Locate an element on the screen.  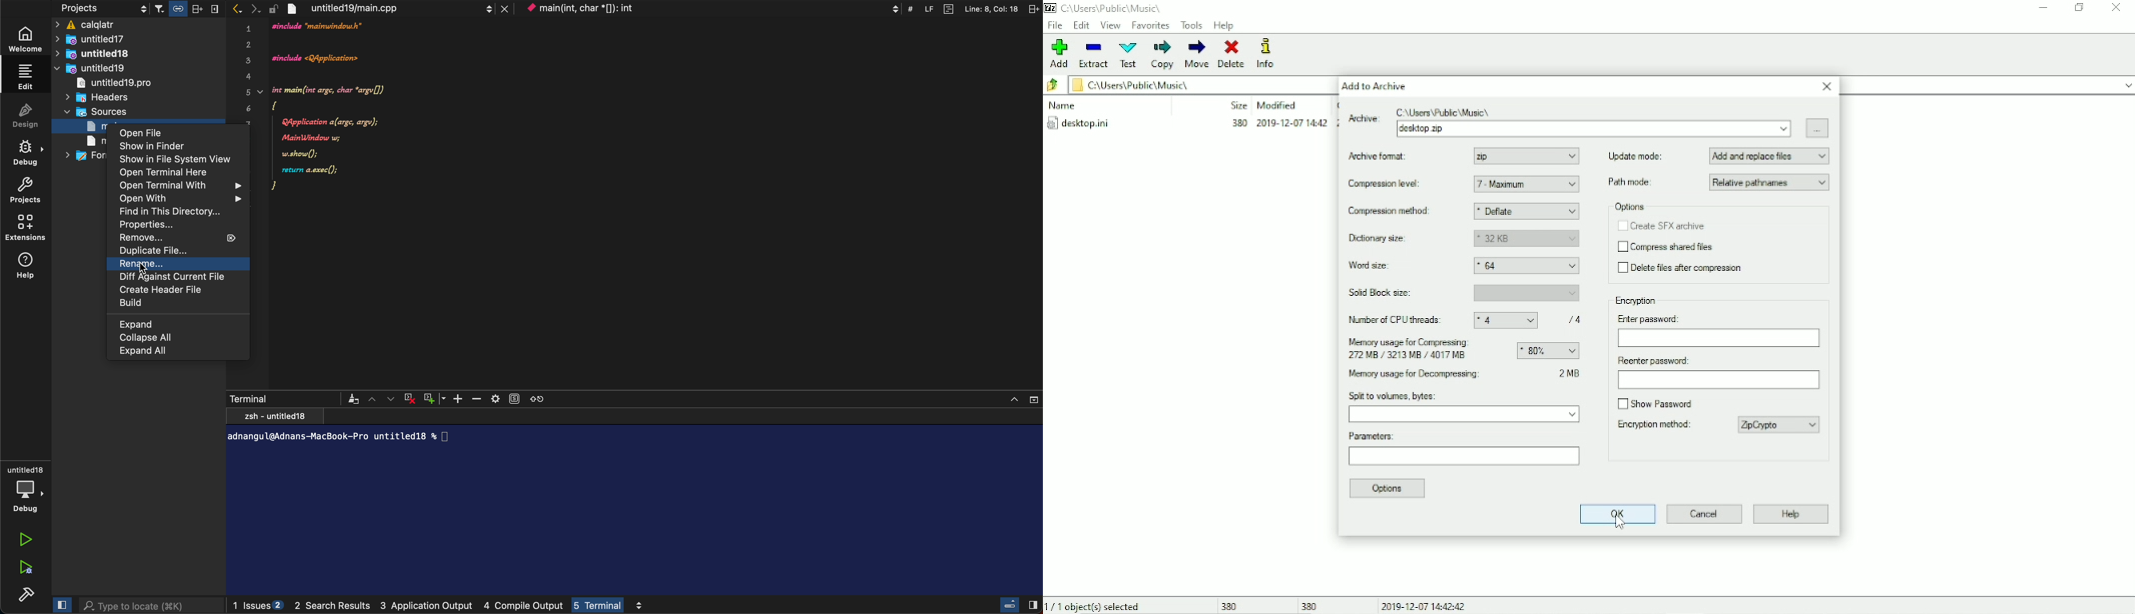
Dictionary size is located at coordinates (1398, 239).